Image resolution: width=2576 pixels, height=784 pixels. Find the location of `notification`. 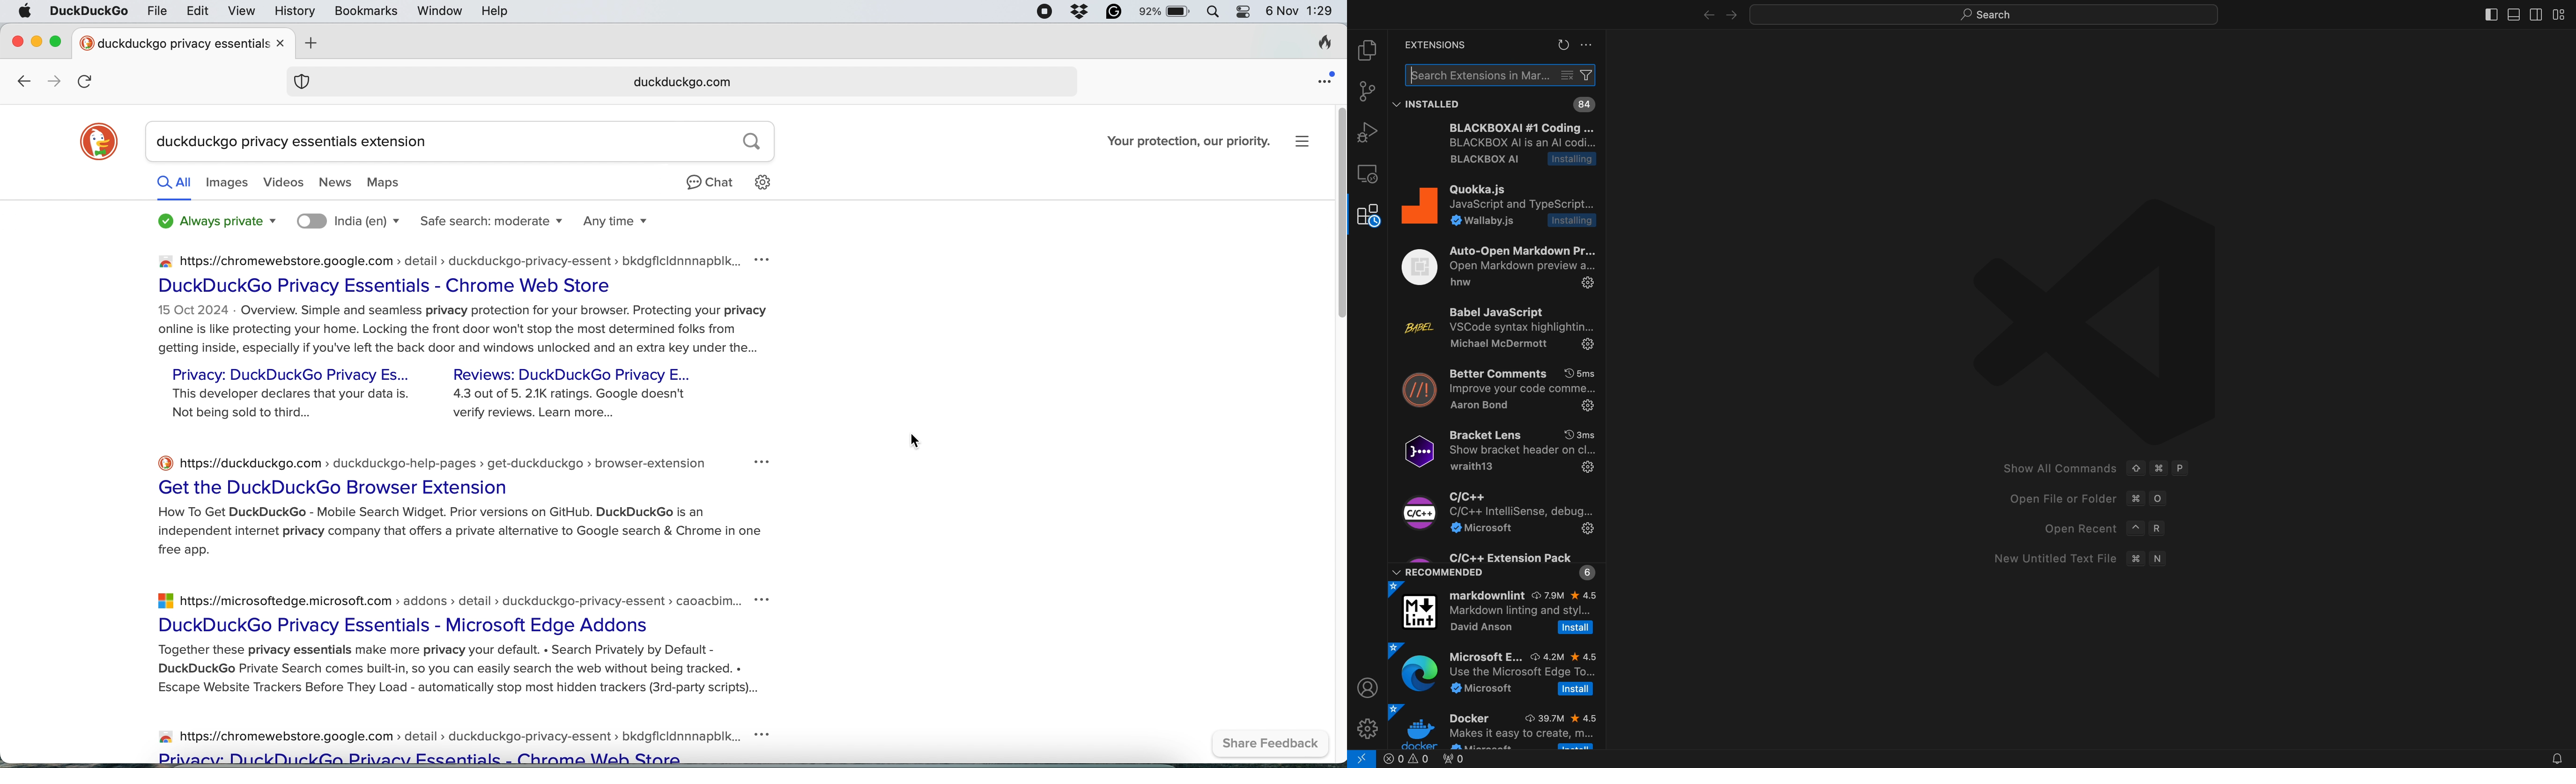

notification is located at coordinates (2557, 752).